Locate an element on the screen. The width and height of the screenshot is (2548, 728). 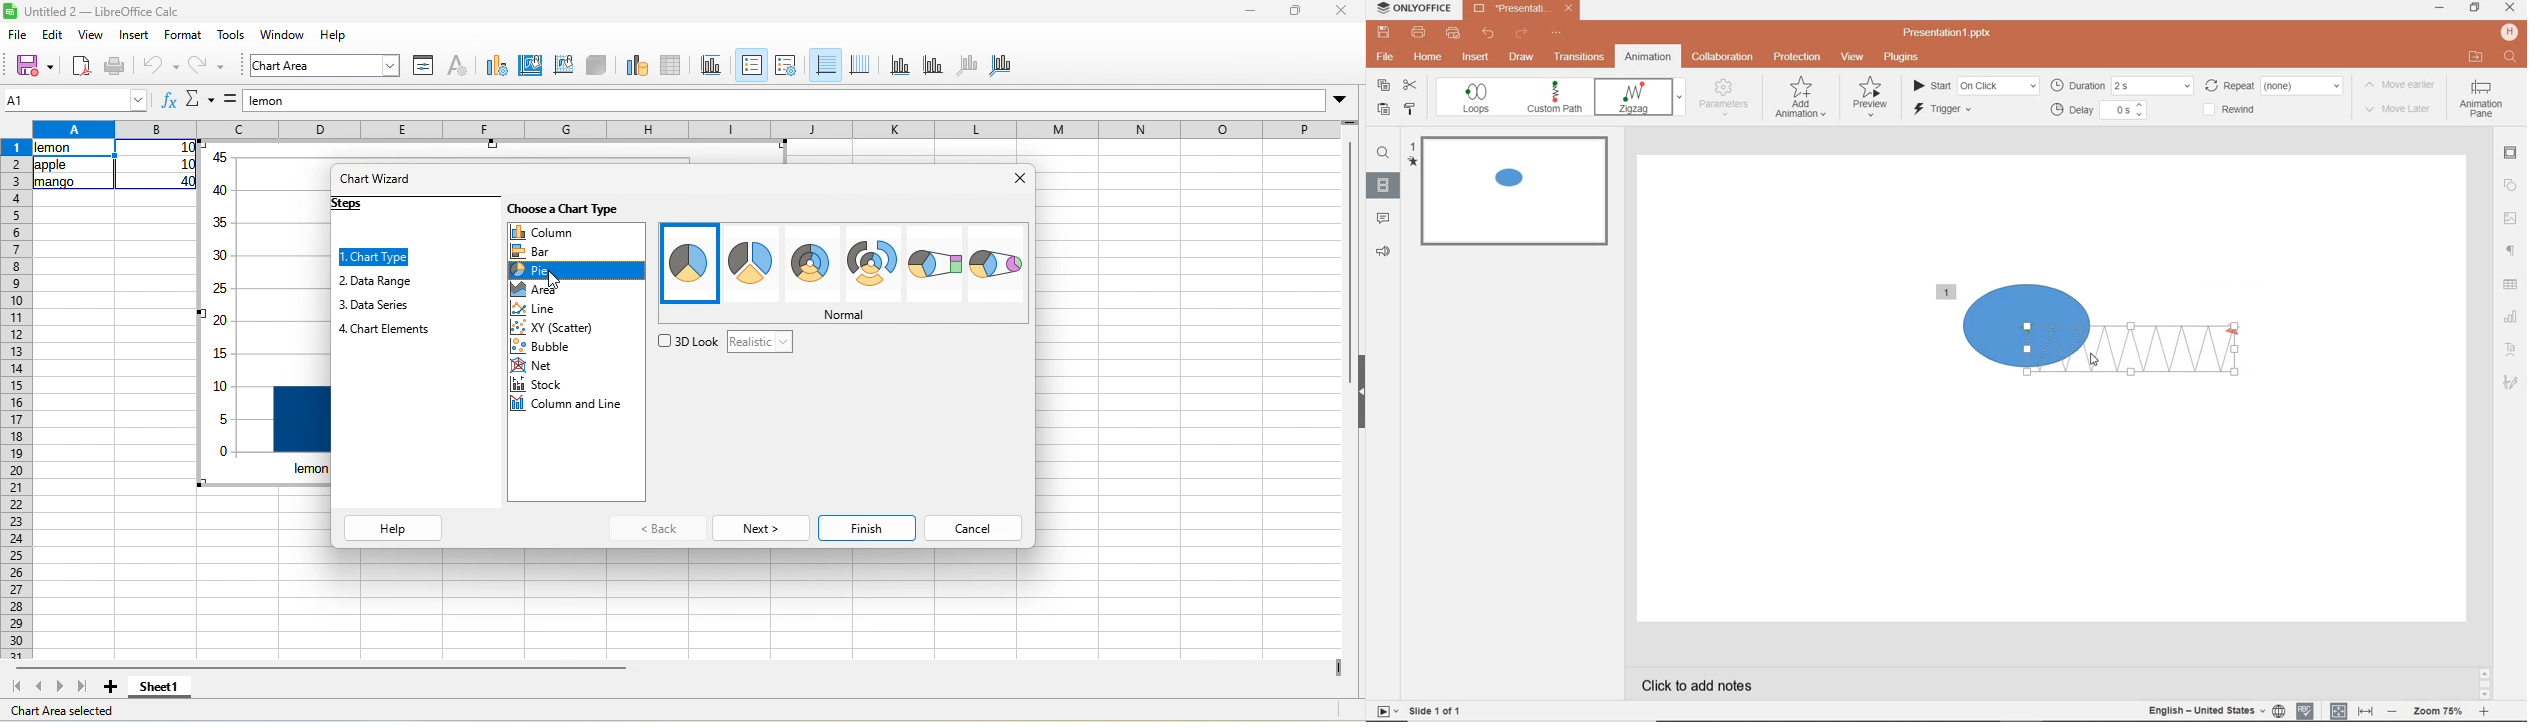
copy is located at coordinates (1384, 85).